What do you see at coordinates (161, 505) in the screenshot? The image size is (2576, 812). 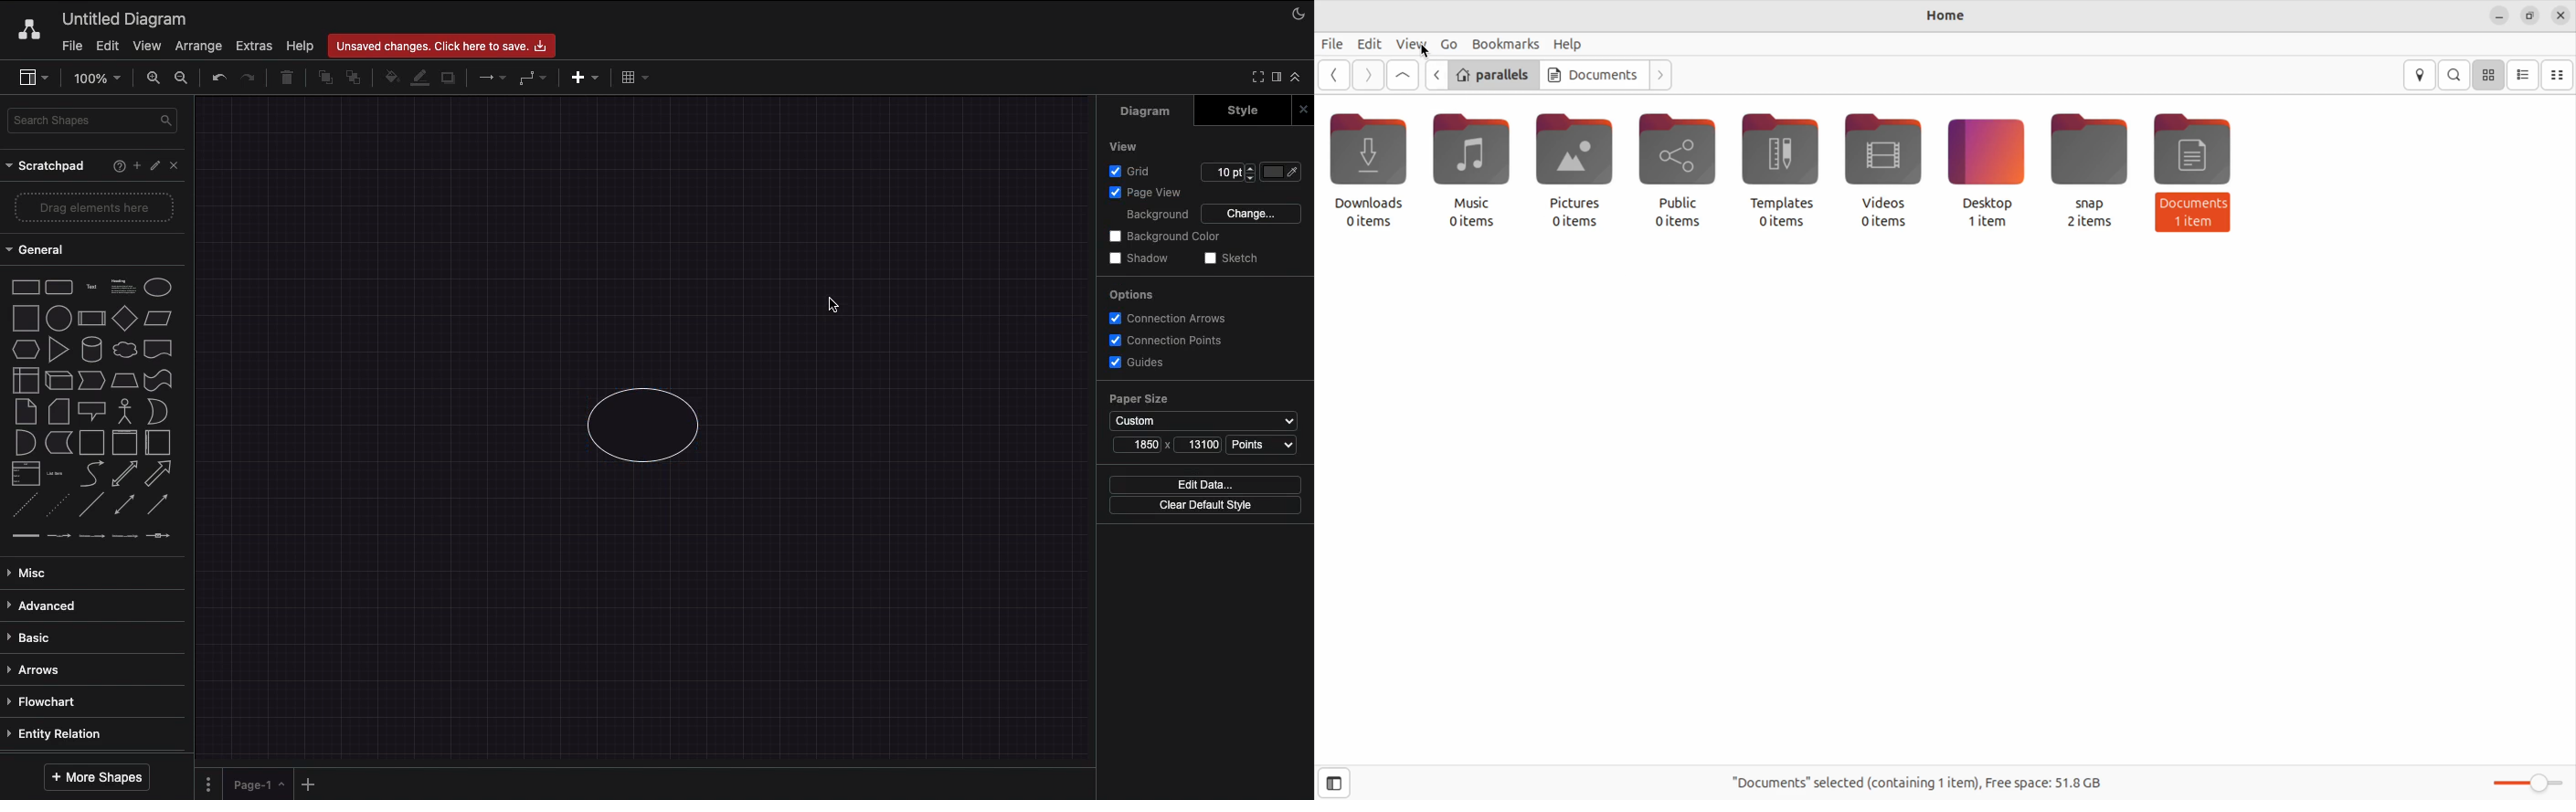 I see `Directional connector` at bounding box center [161, 505].